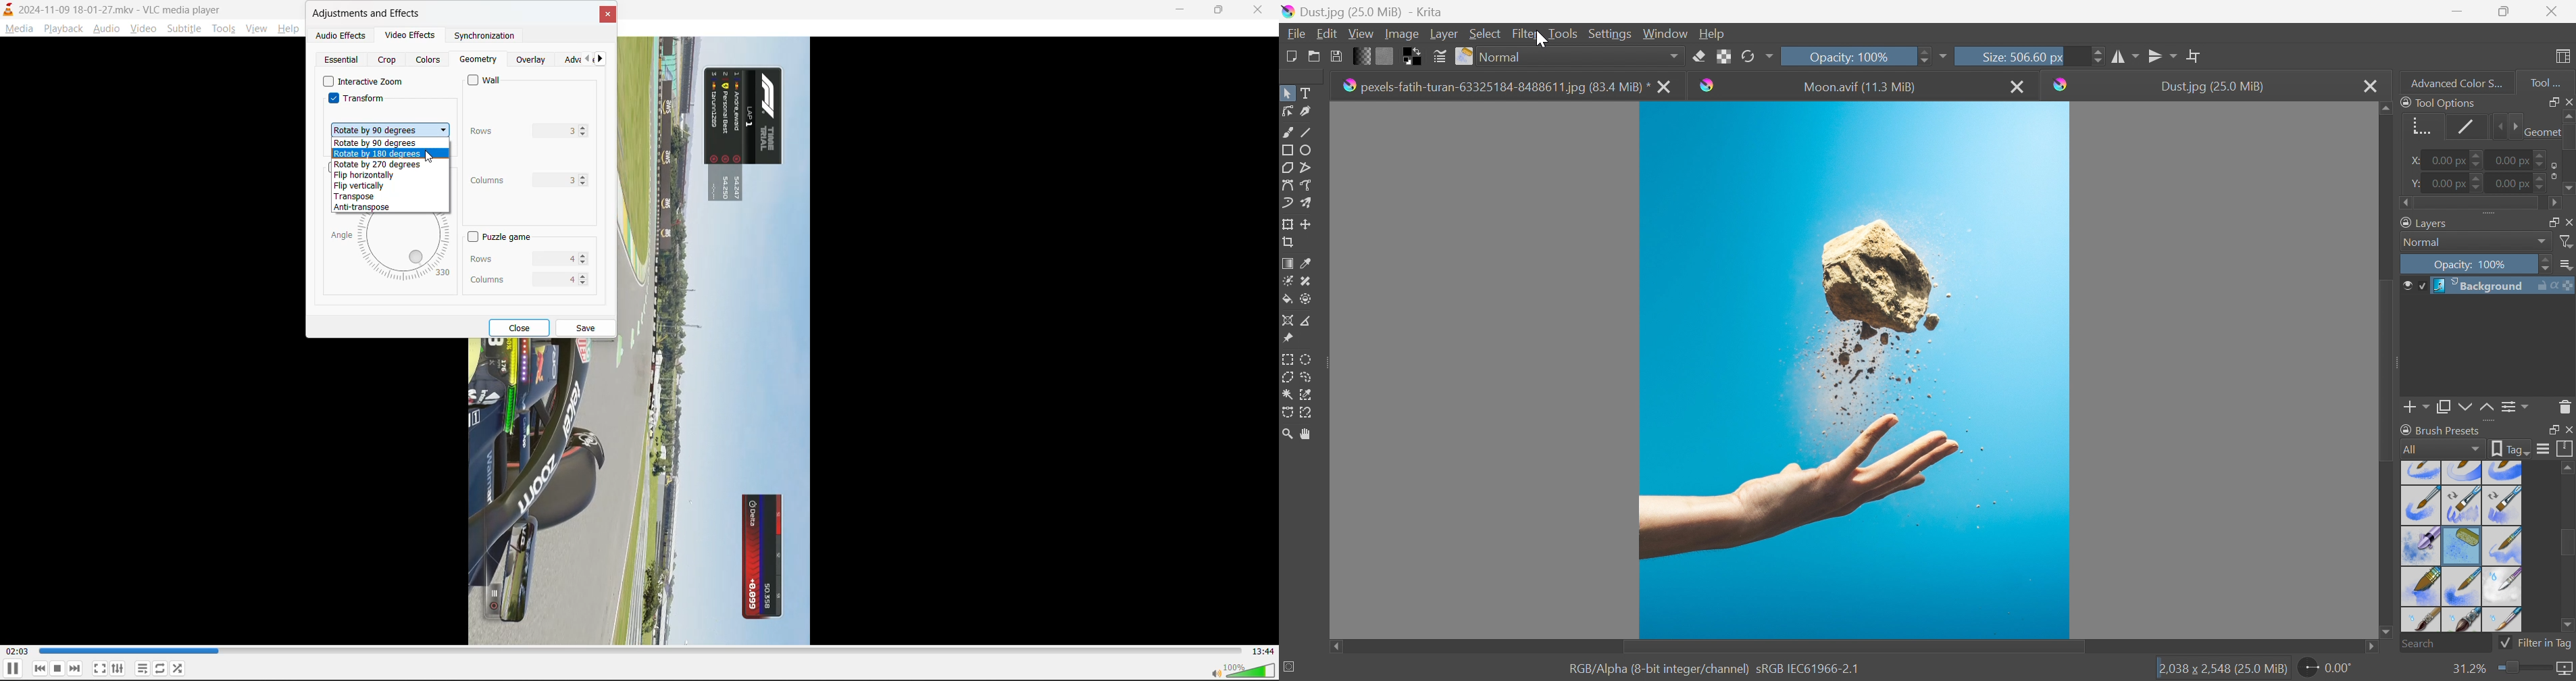 The image size is (2576, 700). Describe the element at coordinates (2459, 545) in the screenshot. I see `Types of brush` at that location.